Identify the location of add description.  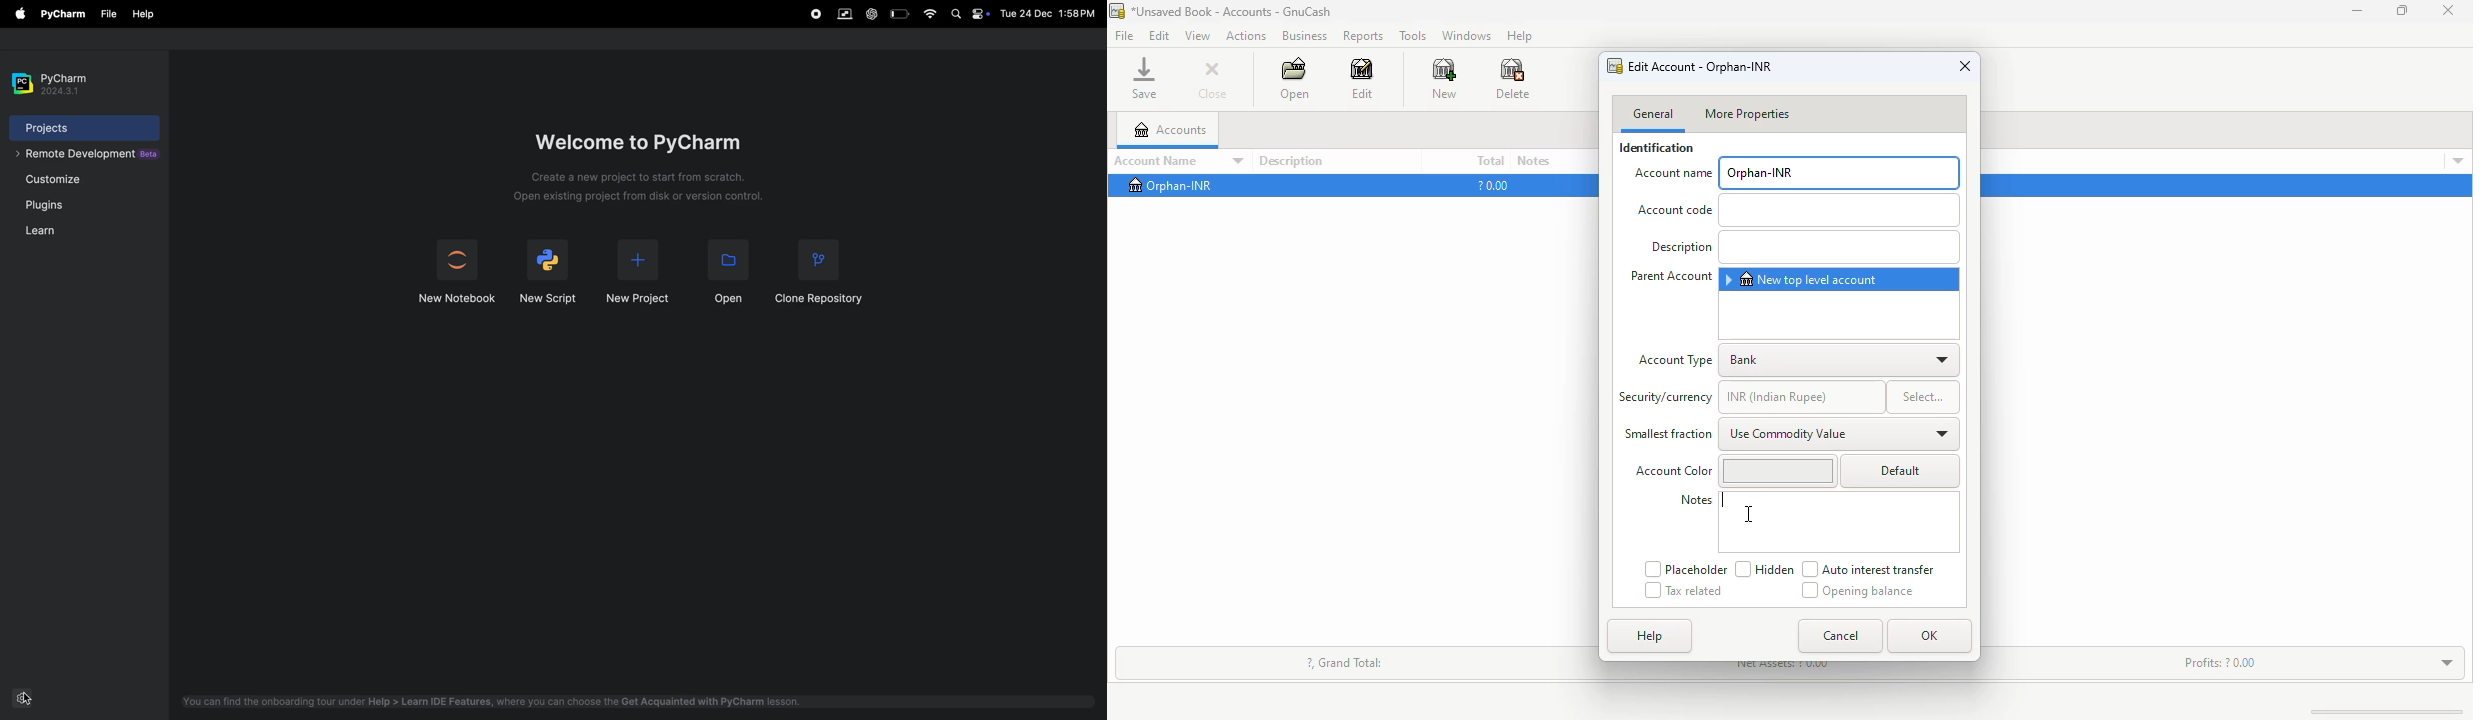
(1837, 248).